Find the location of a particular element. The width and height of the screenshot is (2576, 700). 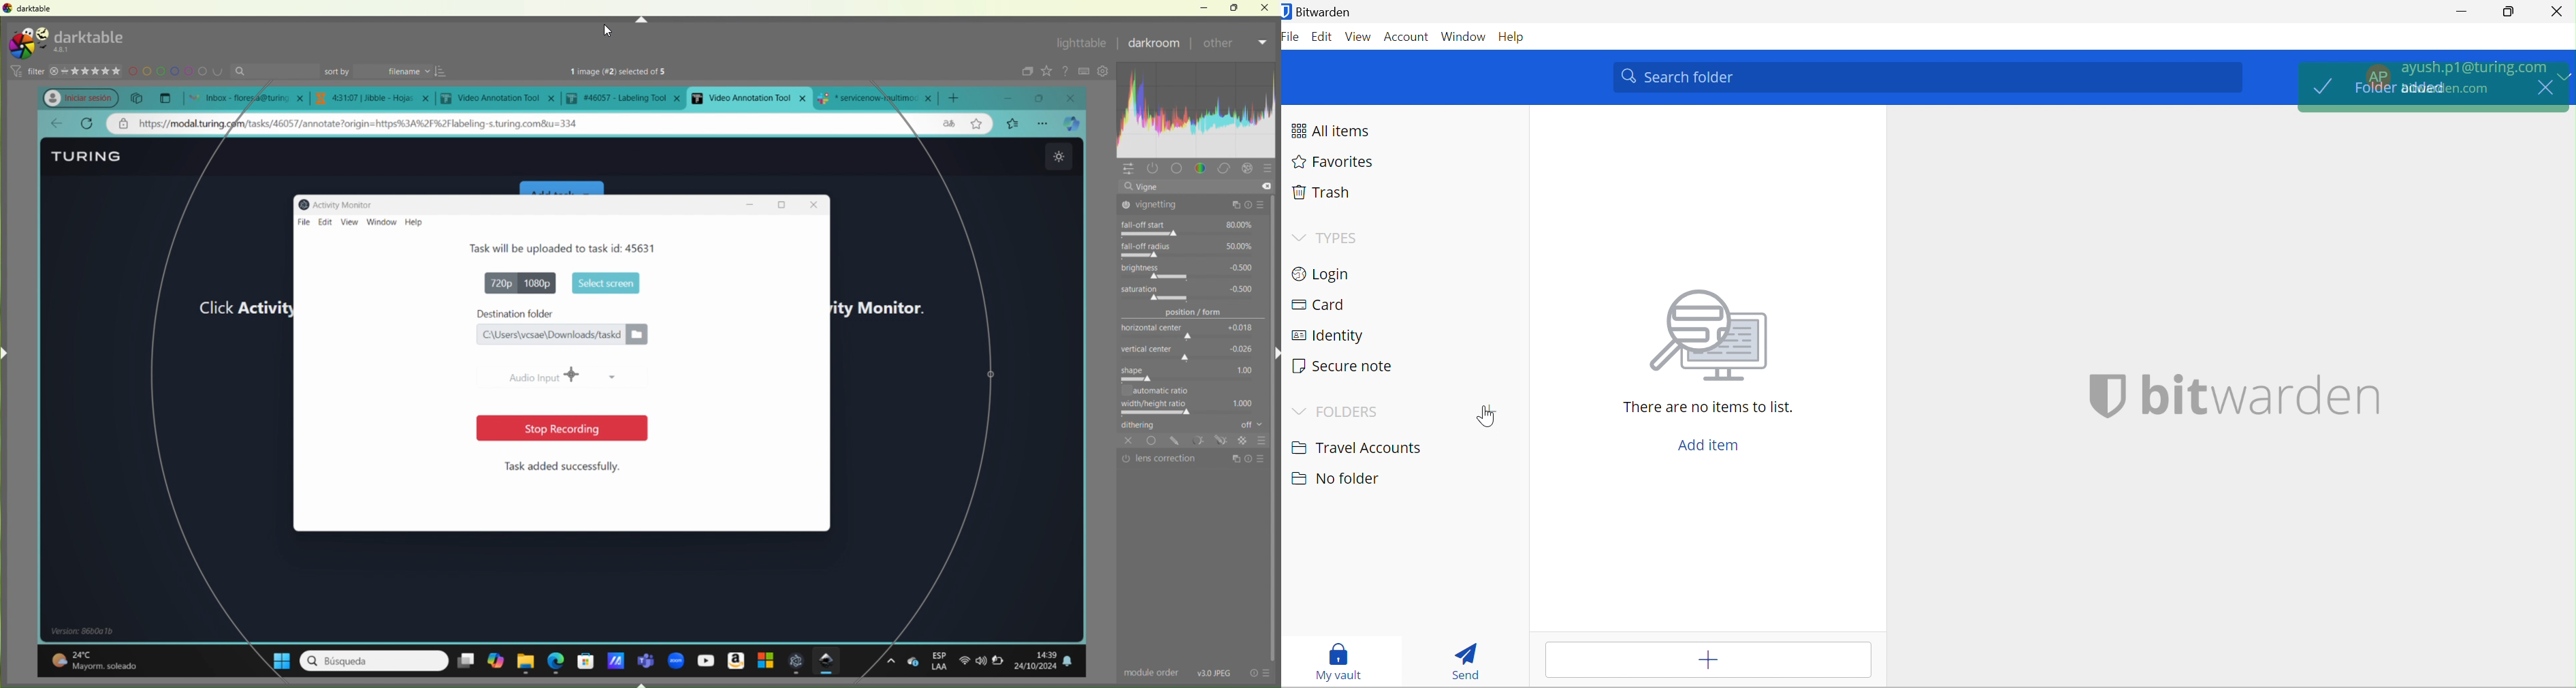

Up is located at coordinates (641, 19).